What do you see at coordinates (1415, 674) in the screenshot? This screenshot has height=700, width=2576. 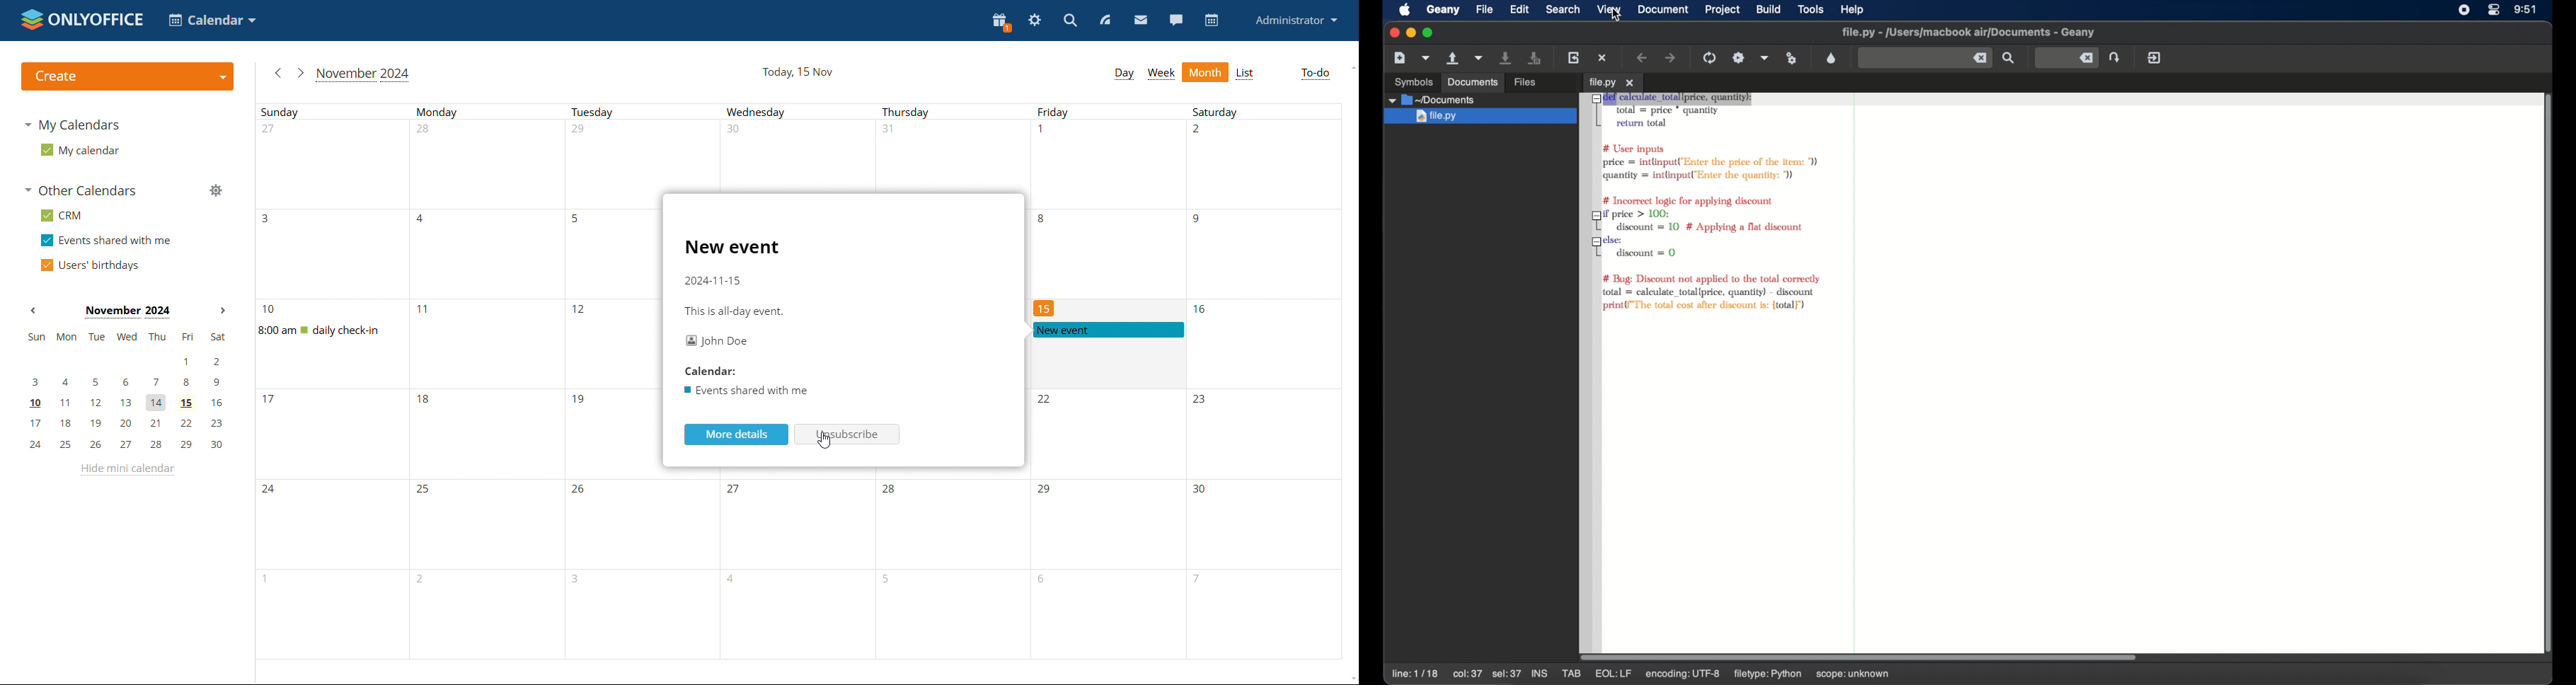 I see `line: 1/18` at bounding box center [1415, 674].